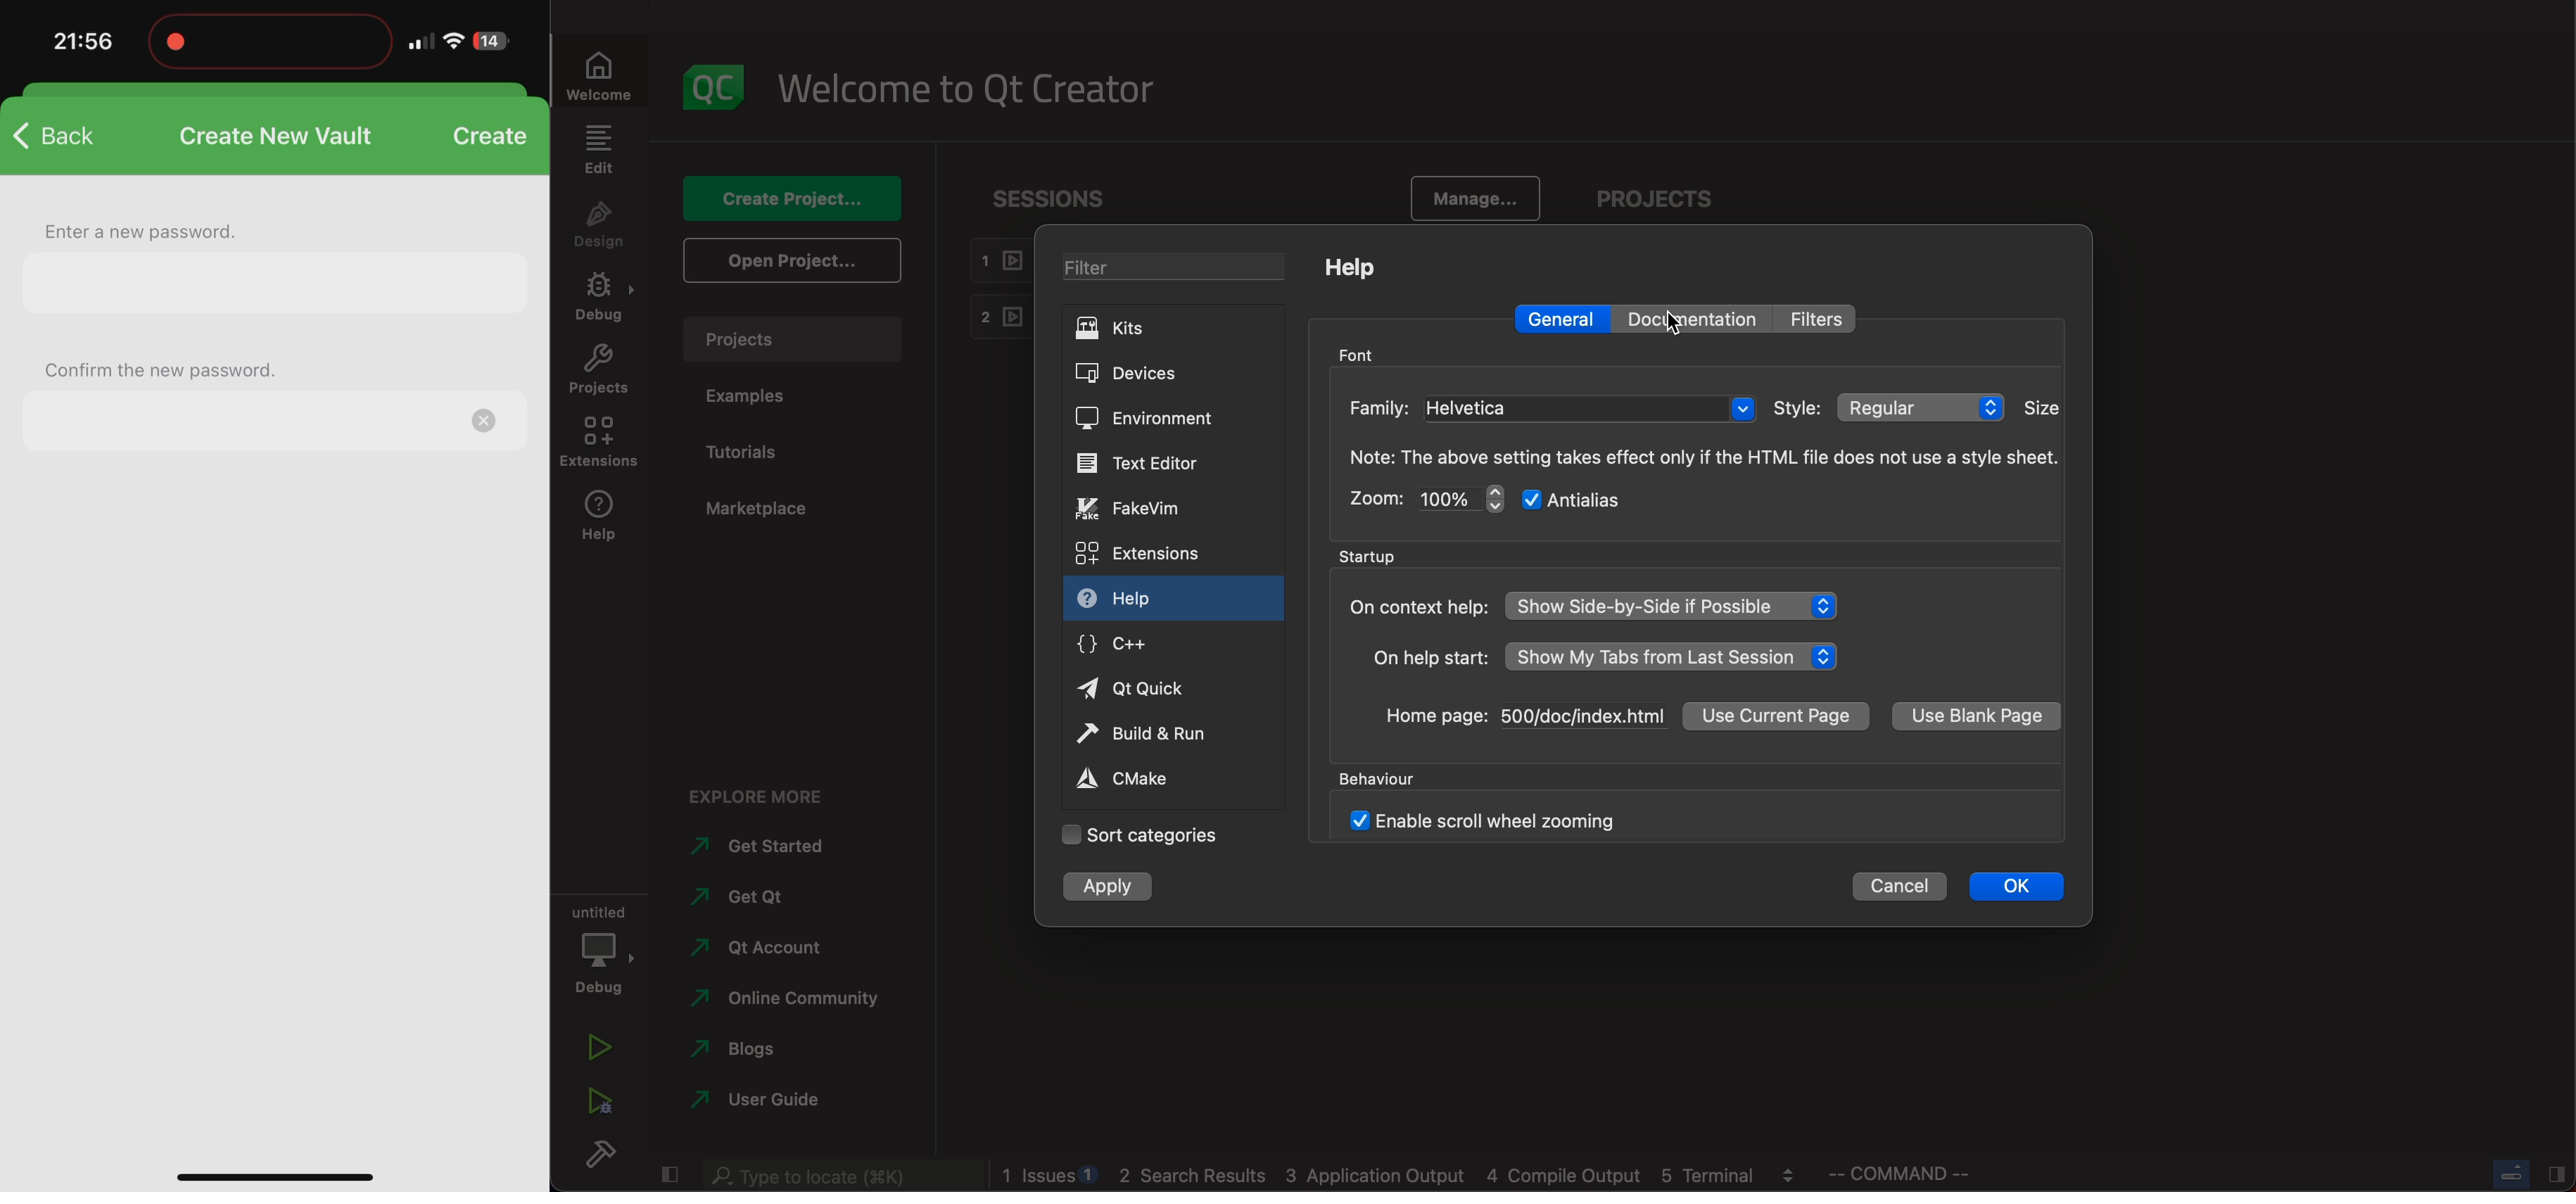 This screenshot has width=2576, height=1204. What do you see at coordinates (770, 847) in the screenshot?
I see `started` at bounding box center [770, 847].